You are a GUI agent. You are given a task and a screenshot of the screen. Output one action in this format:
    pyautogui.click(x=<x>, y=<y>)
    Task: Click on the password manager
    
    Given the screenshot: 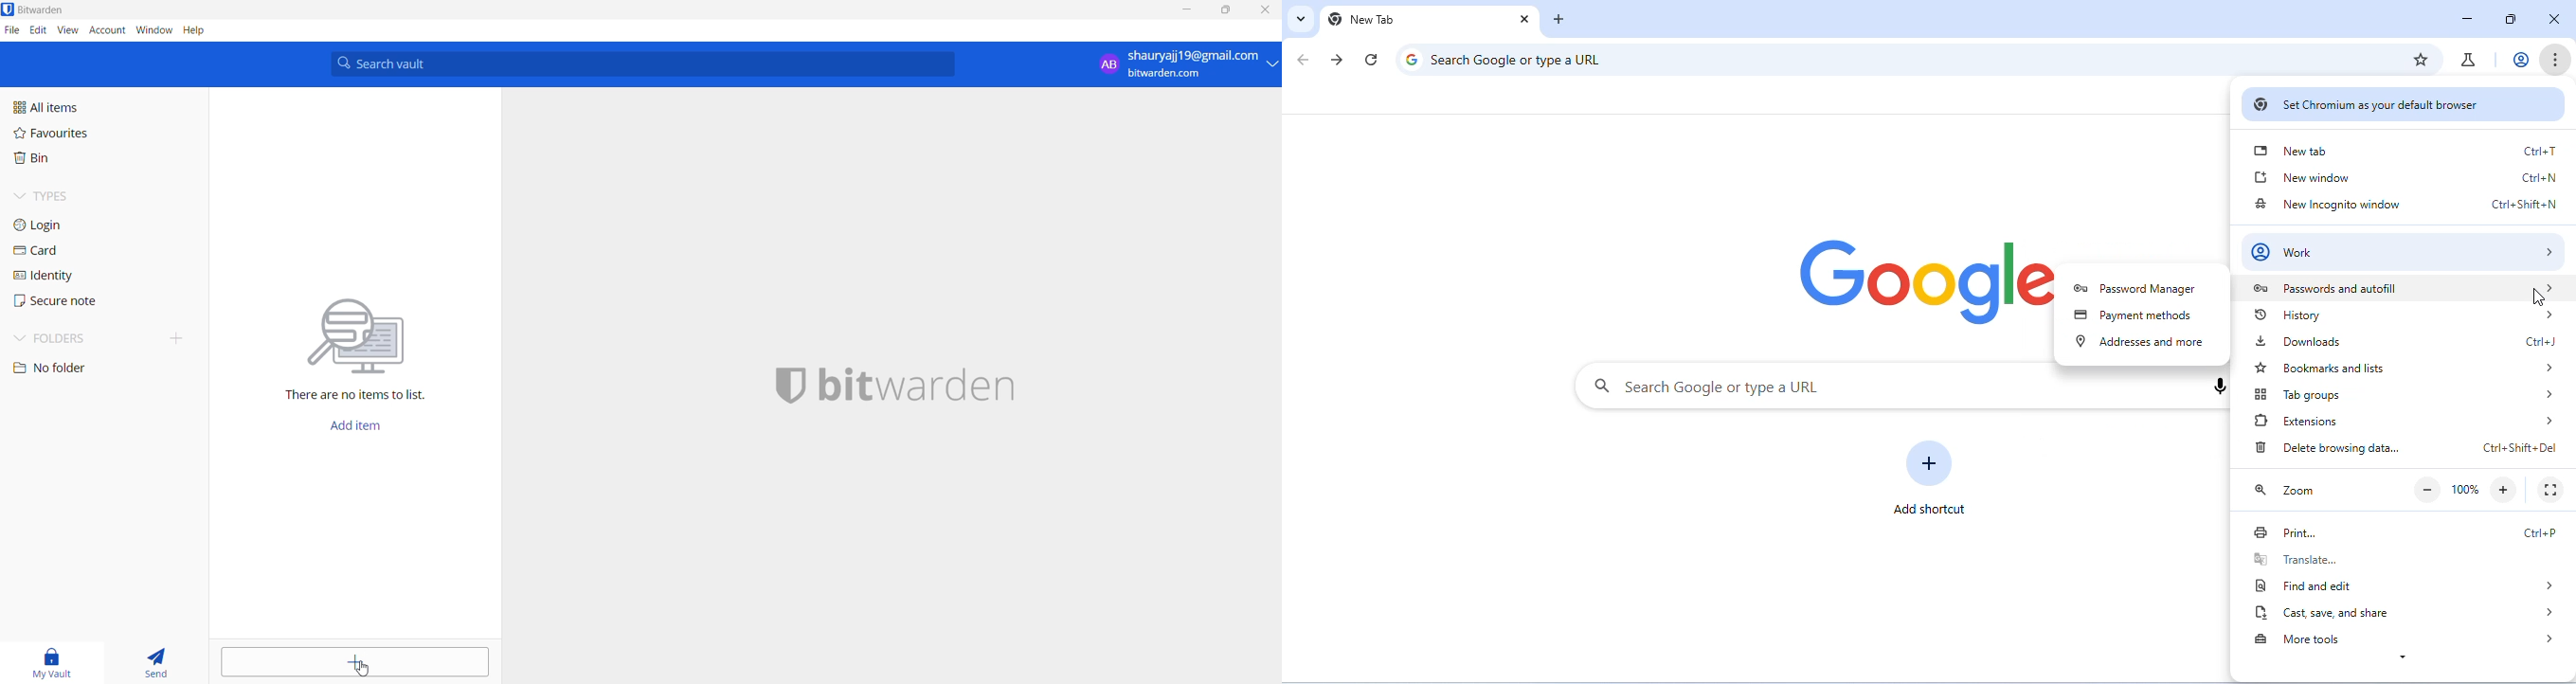 What is the action you would take?
    pyautogui.click(x=2141, y=290)
    